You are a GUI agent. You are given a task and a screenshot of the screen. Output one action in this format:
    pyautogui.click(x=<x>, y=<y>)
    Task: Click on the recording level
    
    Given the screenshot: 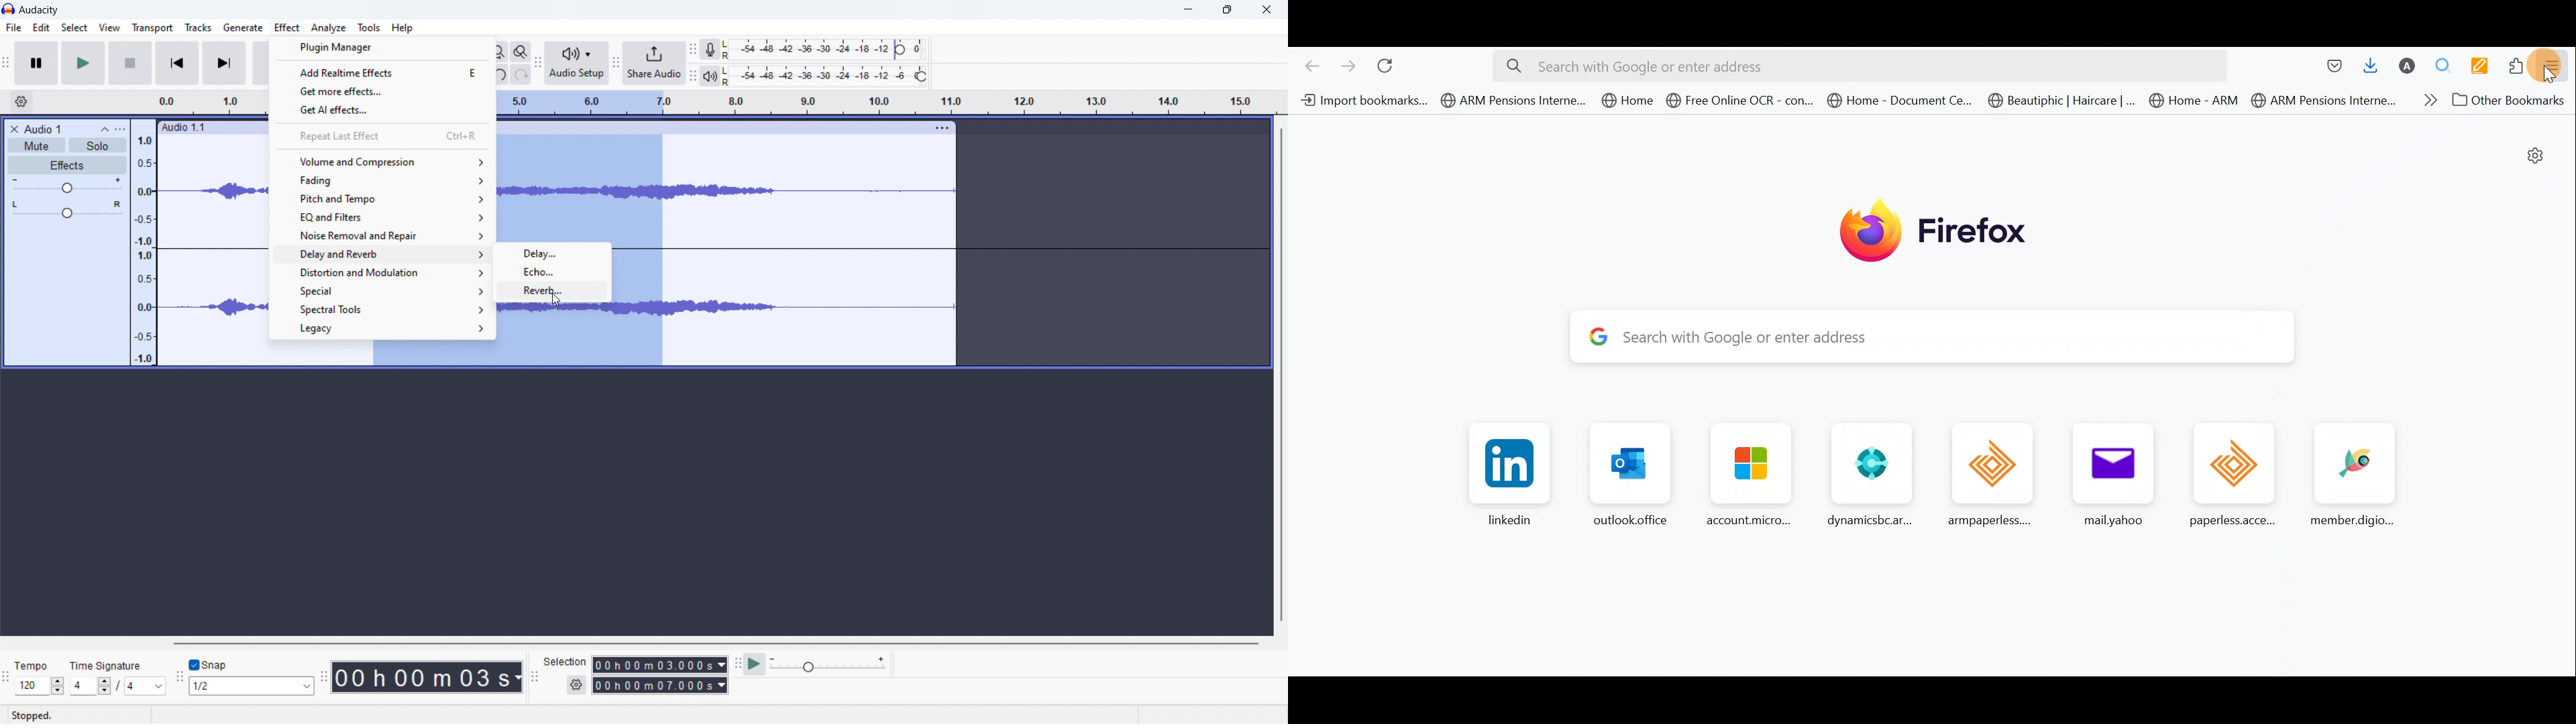 What is the action you would take?
    pyautogui.click(x=826, y=50)
    